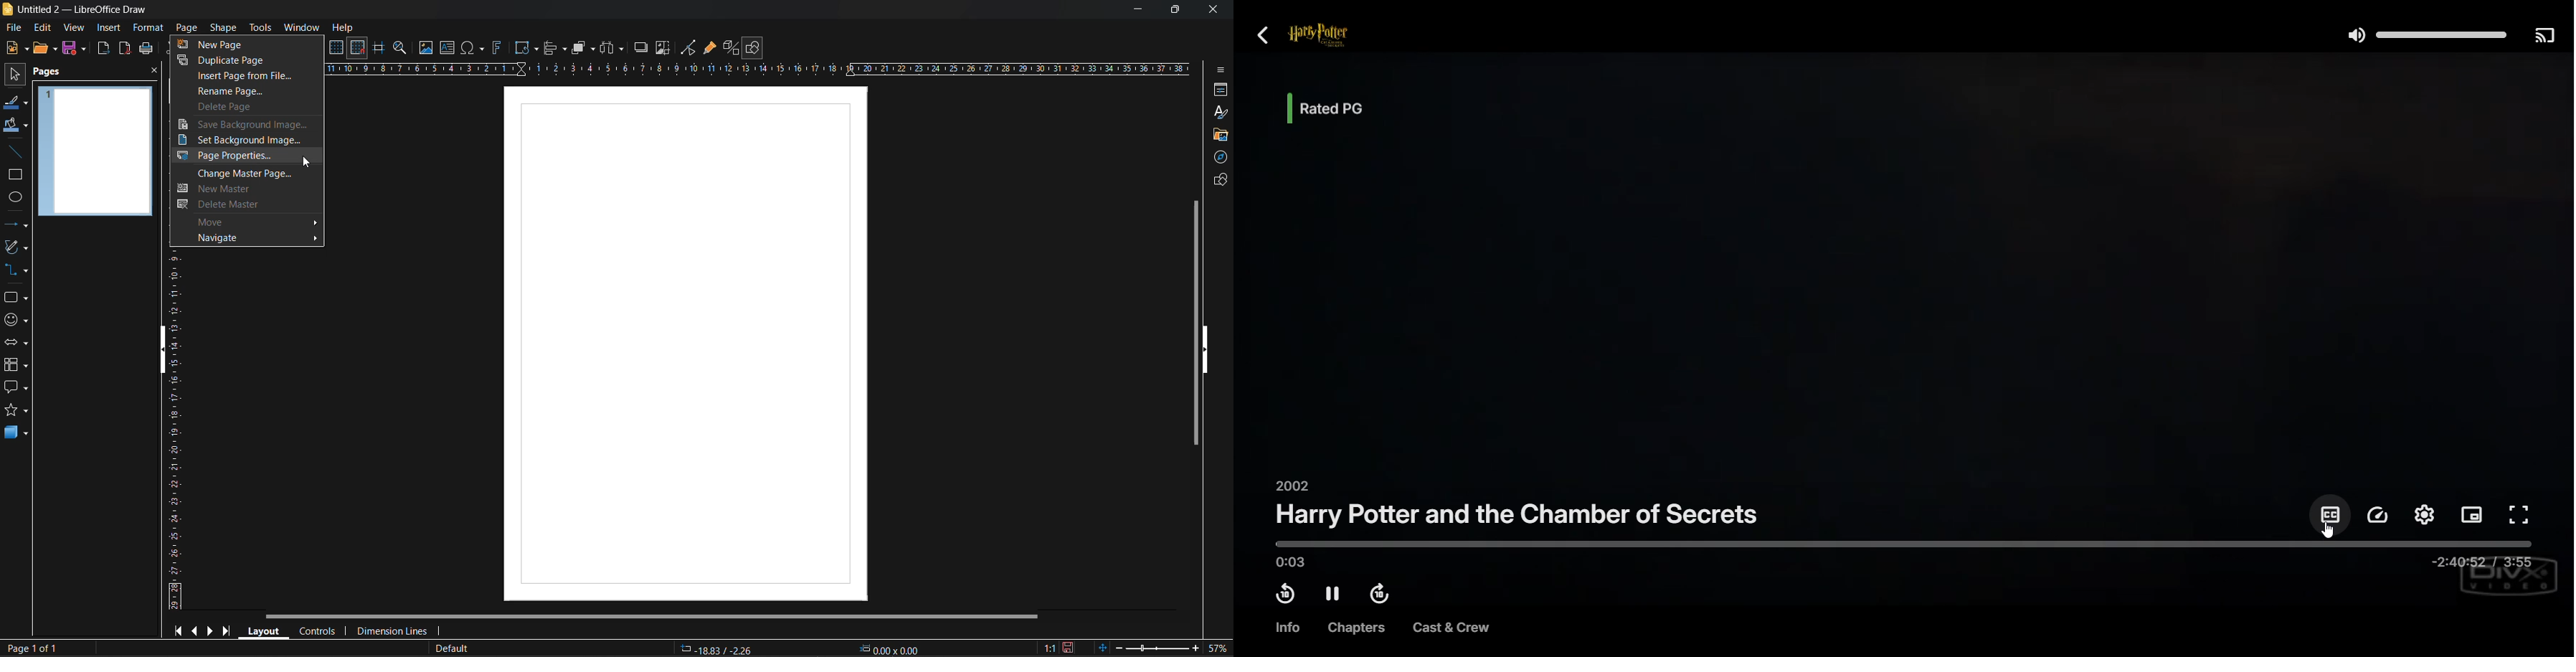  What do you see at coordinates (105, 48) in the screenshot?
I see `export` at bounding box center [105, 48].